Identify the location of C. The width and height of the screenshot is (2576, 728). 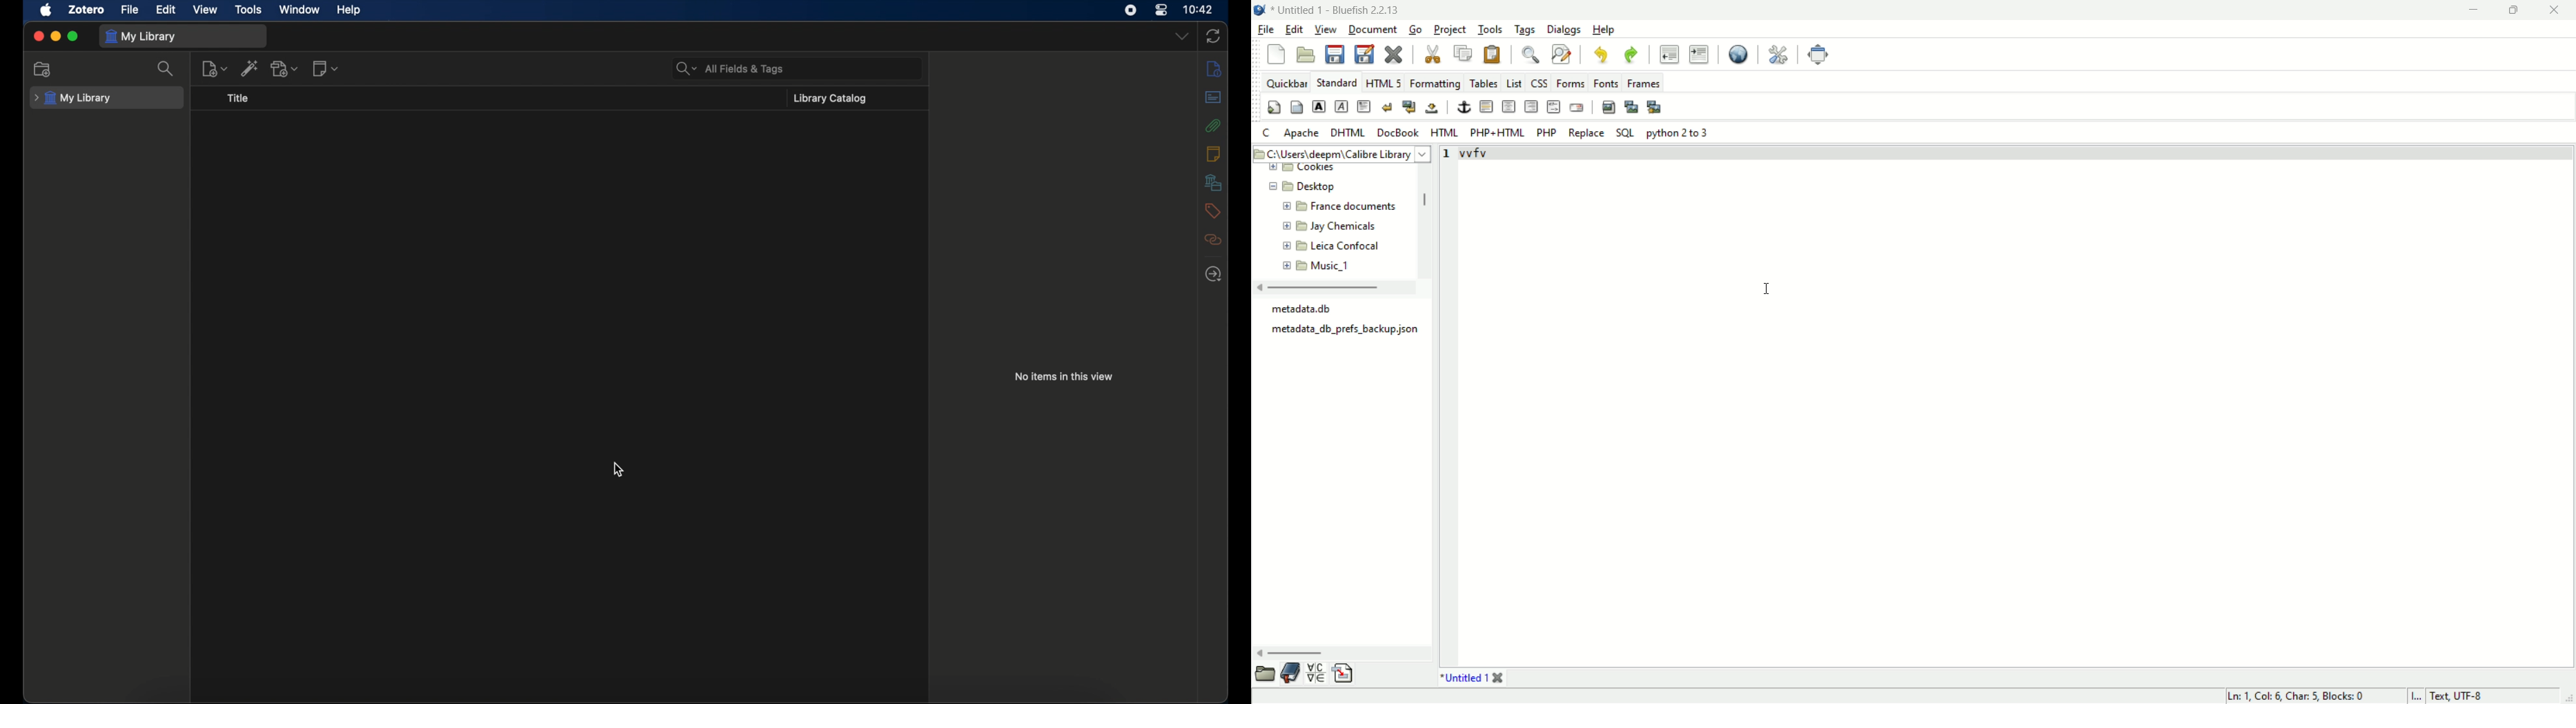
(1268, 133).